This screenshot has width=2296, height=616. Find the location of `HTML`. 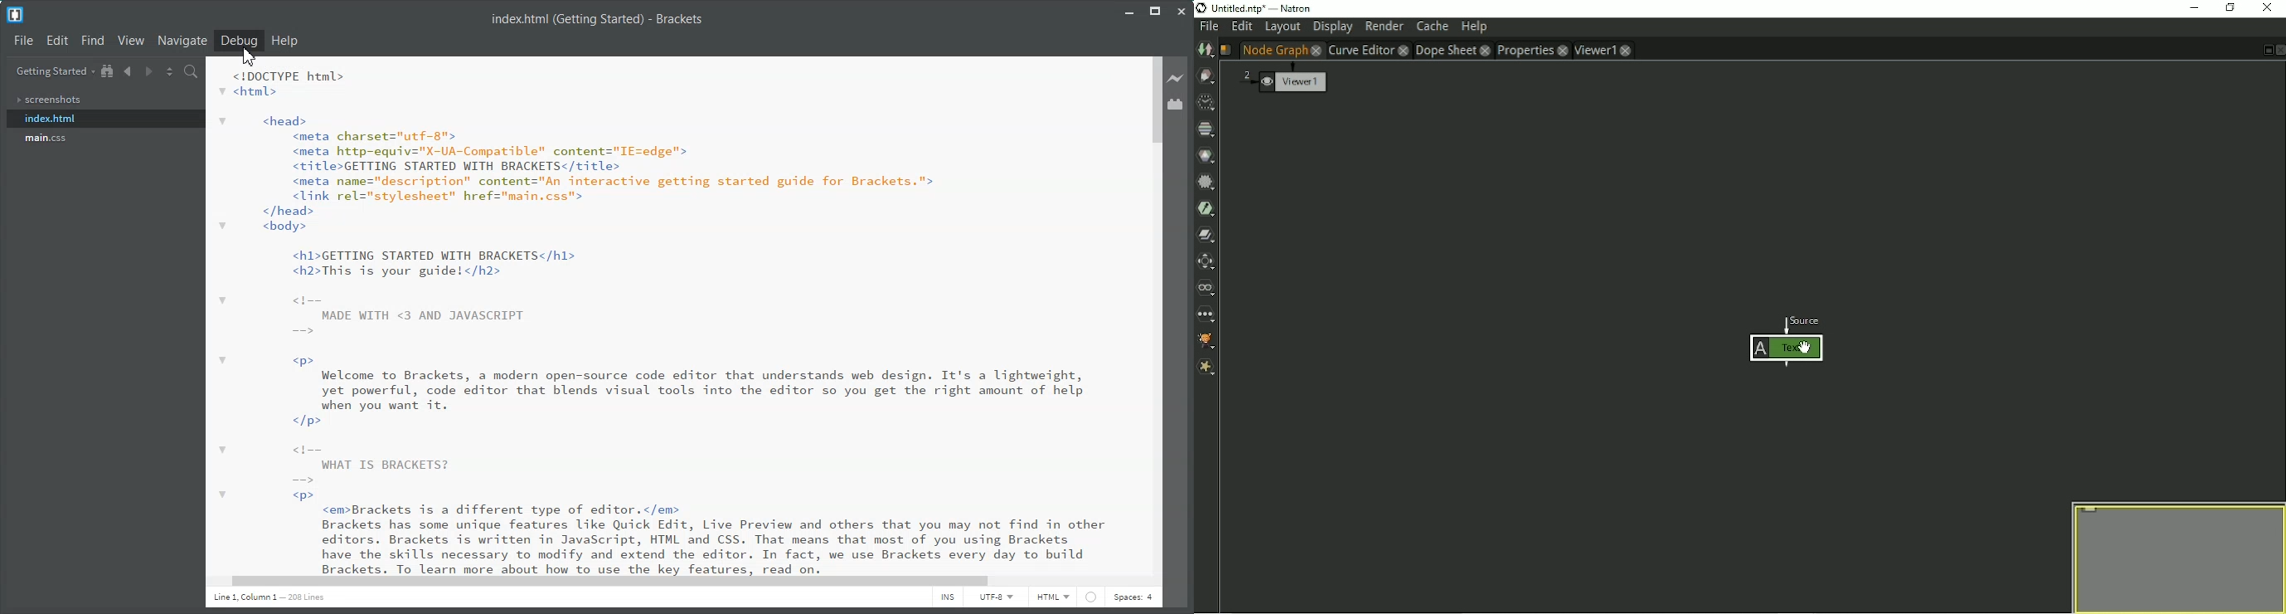

HTML is located at coordinates (1053, 598).